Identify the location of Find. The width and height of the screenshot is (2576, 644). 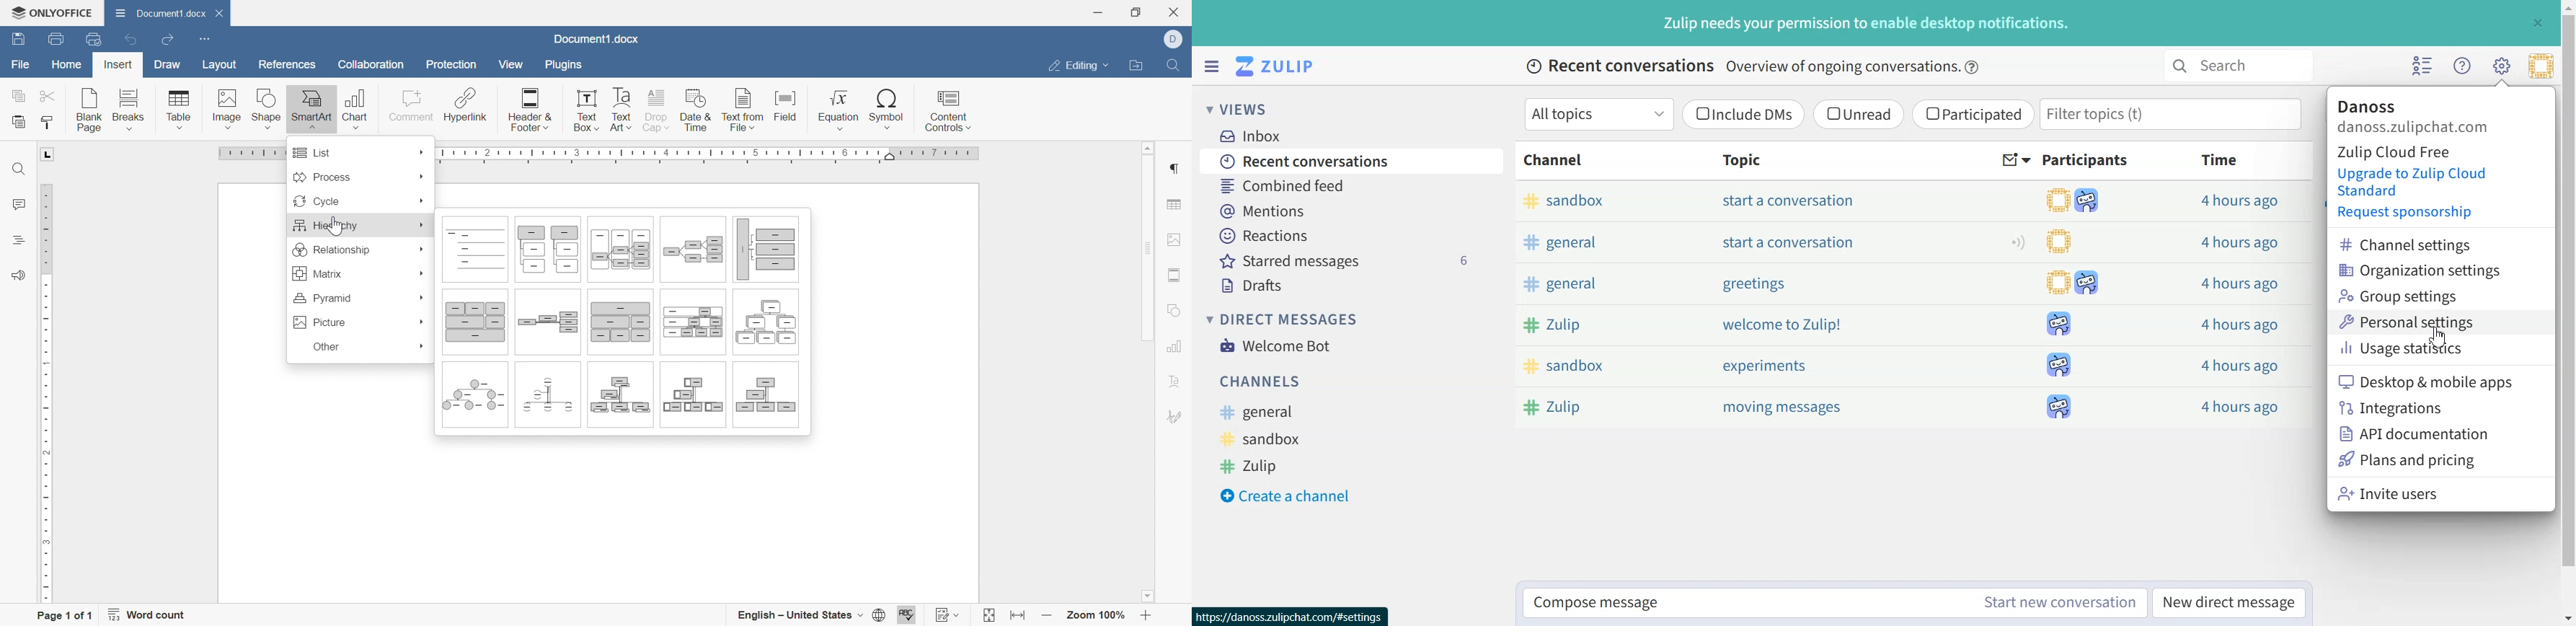
(1176, 65).